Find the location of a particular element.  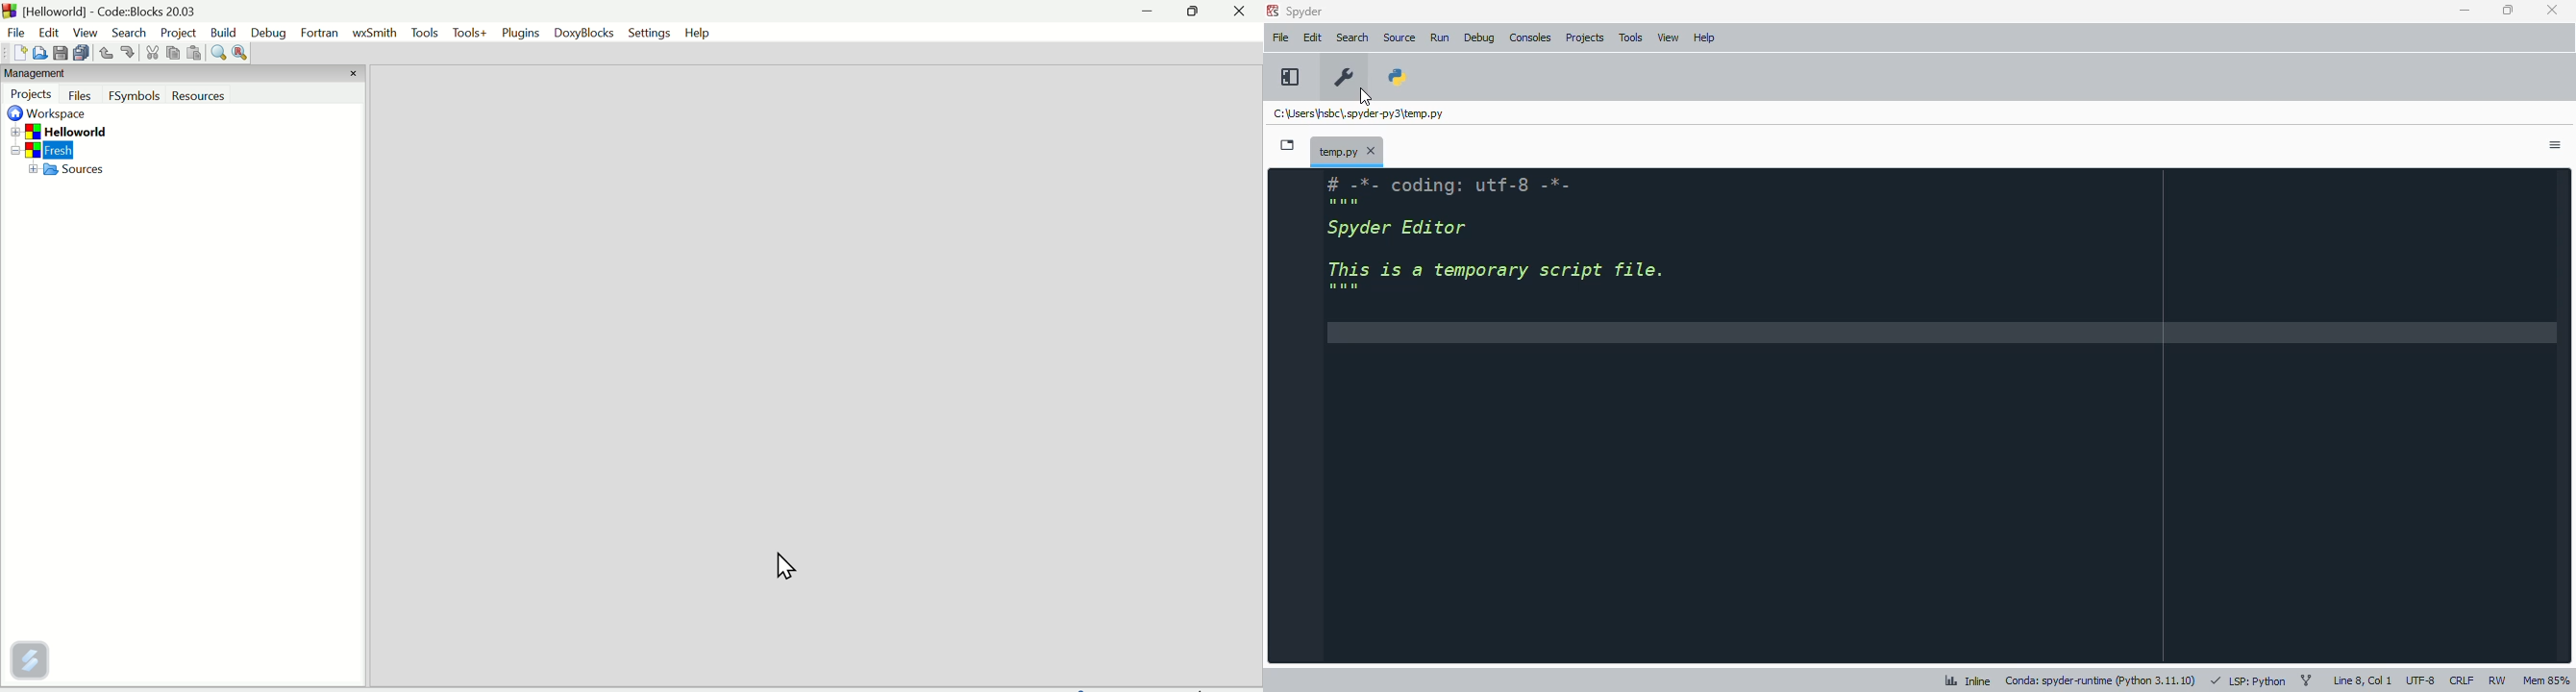

debug is located at coordinates (1480, 37).